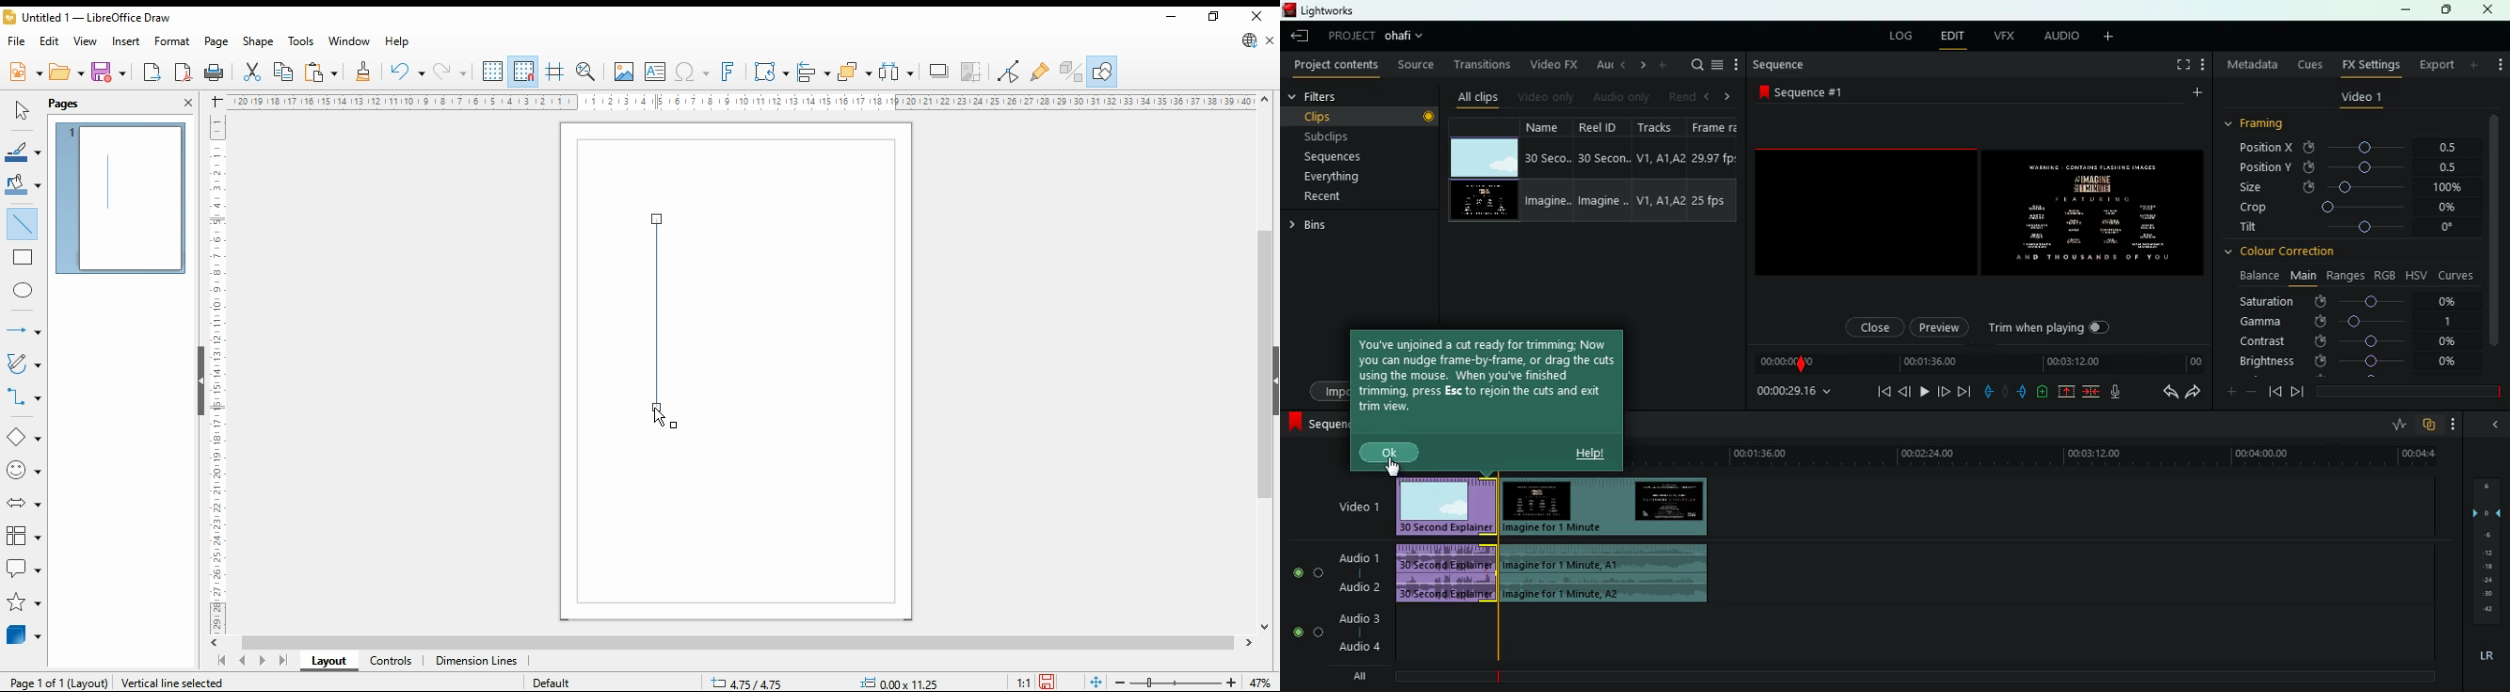 Image resolution: width=2520 pixels, height=700 pixels. What do you see at coordinates (397, 42) in the screenshot?
I see `help` at bounding box center [397, 42].